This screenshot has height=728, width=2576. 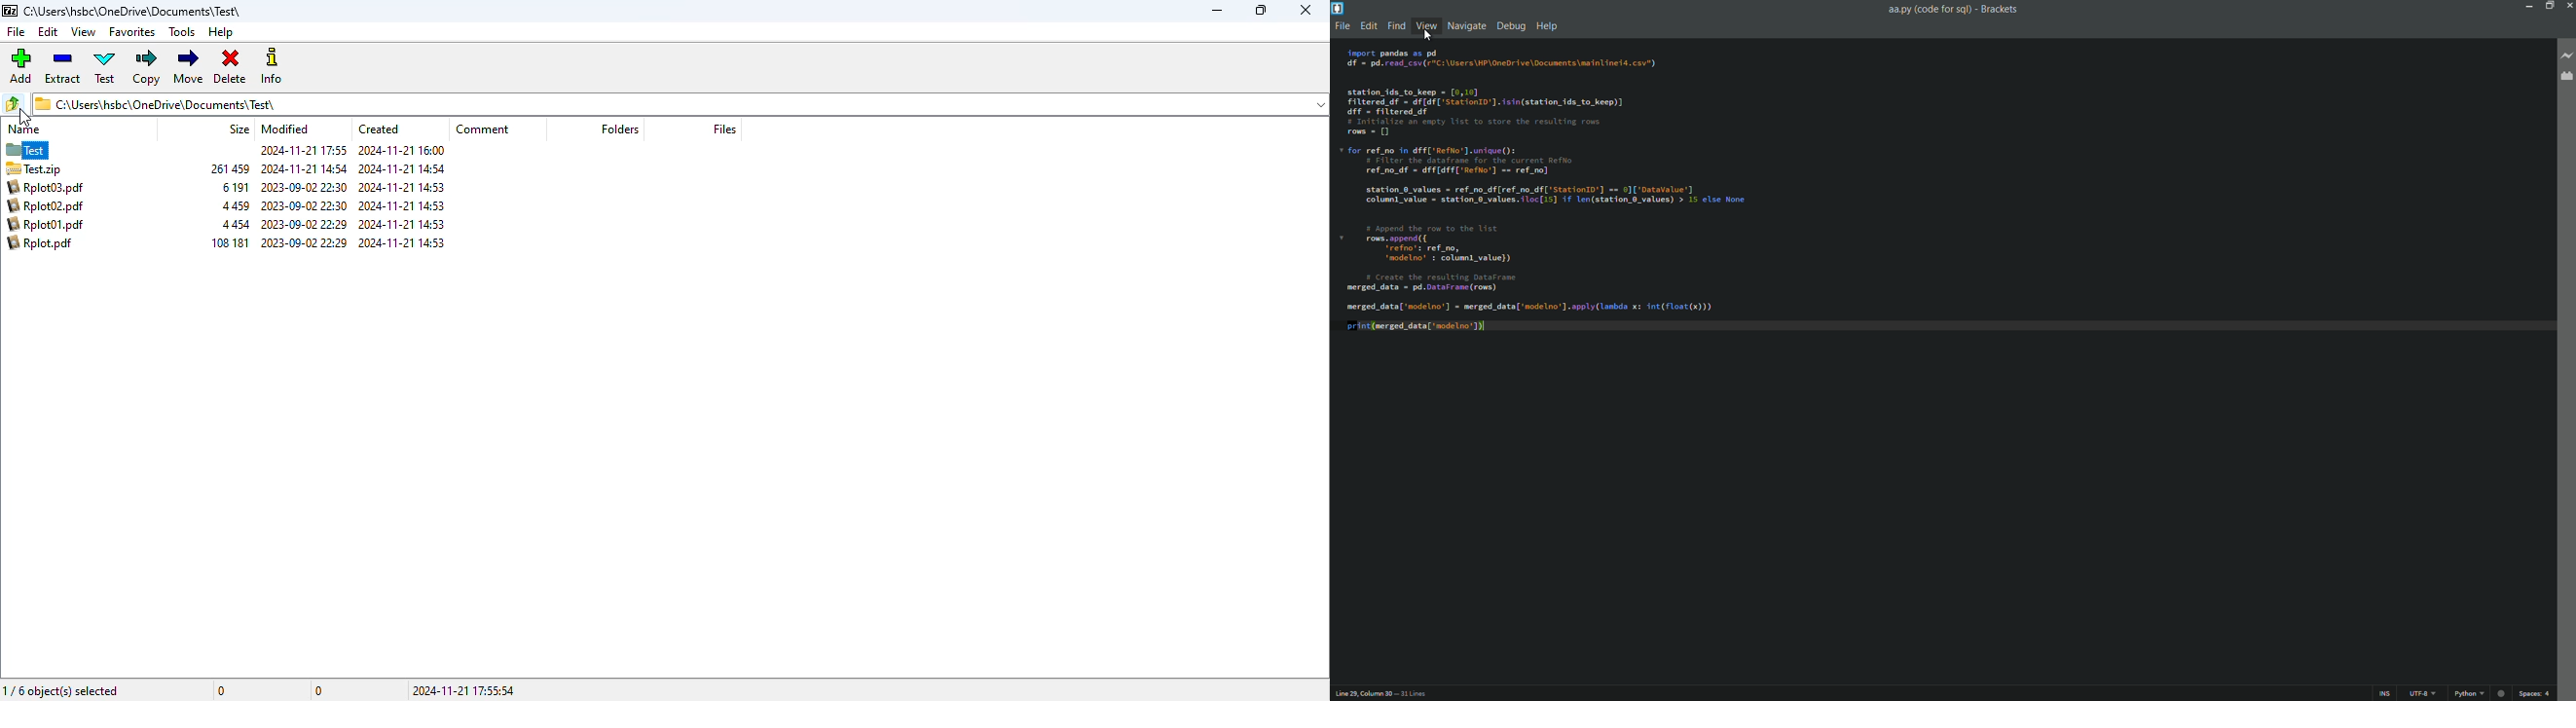 What do you see at coordinates (724, 129) in the screenshot?
I see `files` at bounding box center [724, 129].